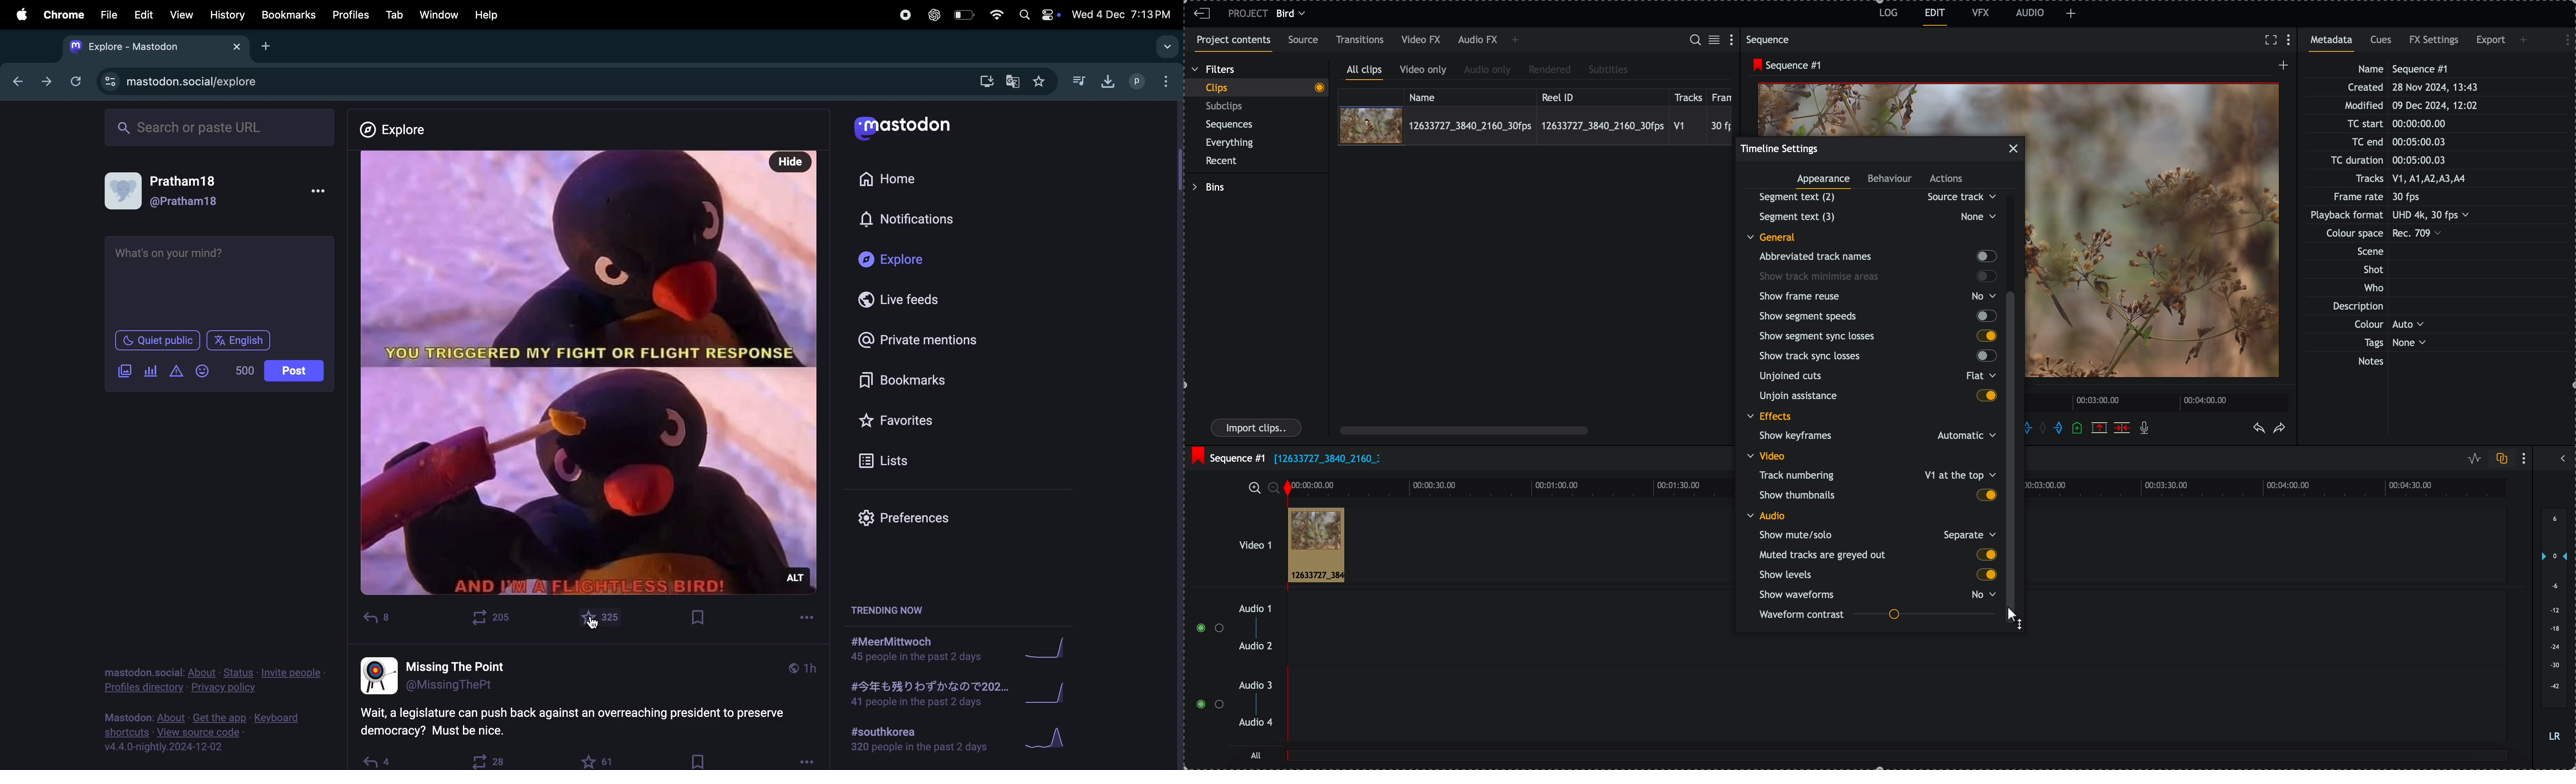 This screenshot has width=2576, height=784. I want to click on bins, so click(1208, 187).